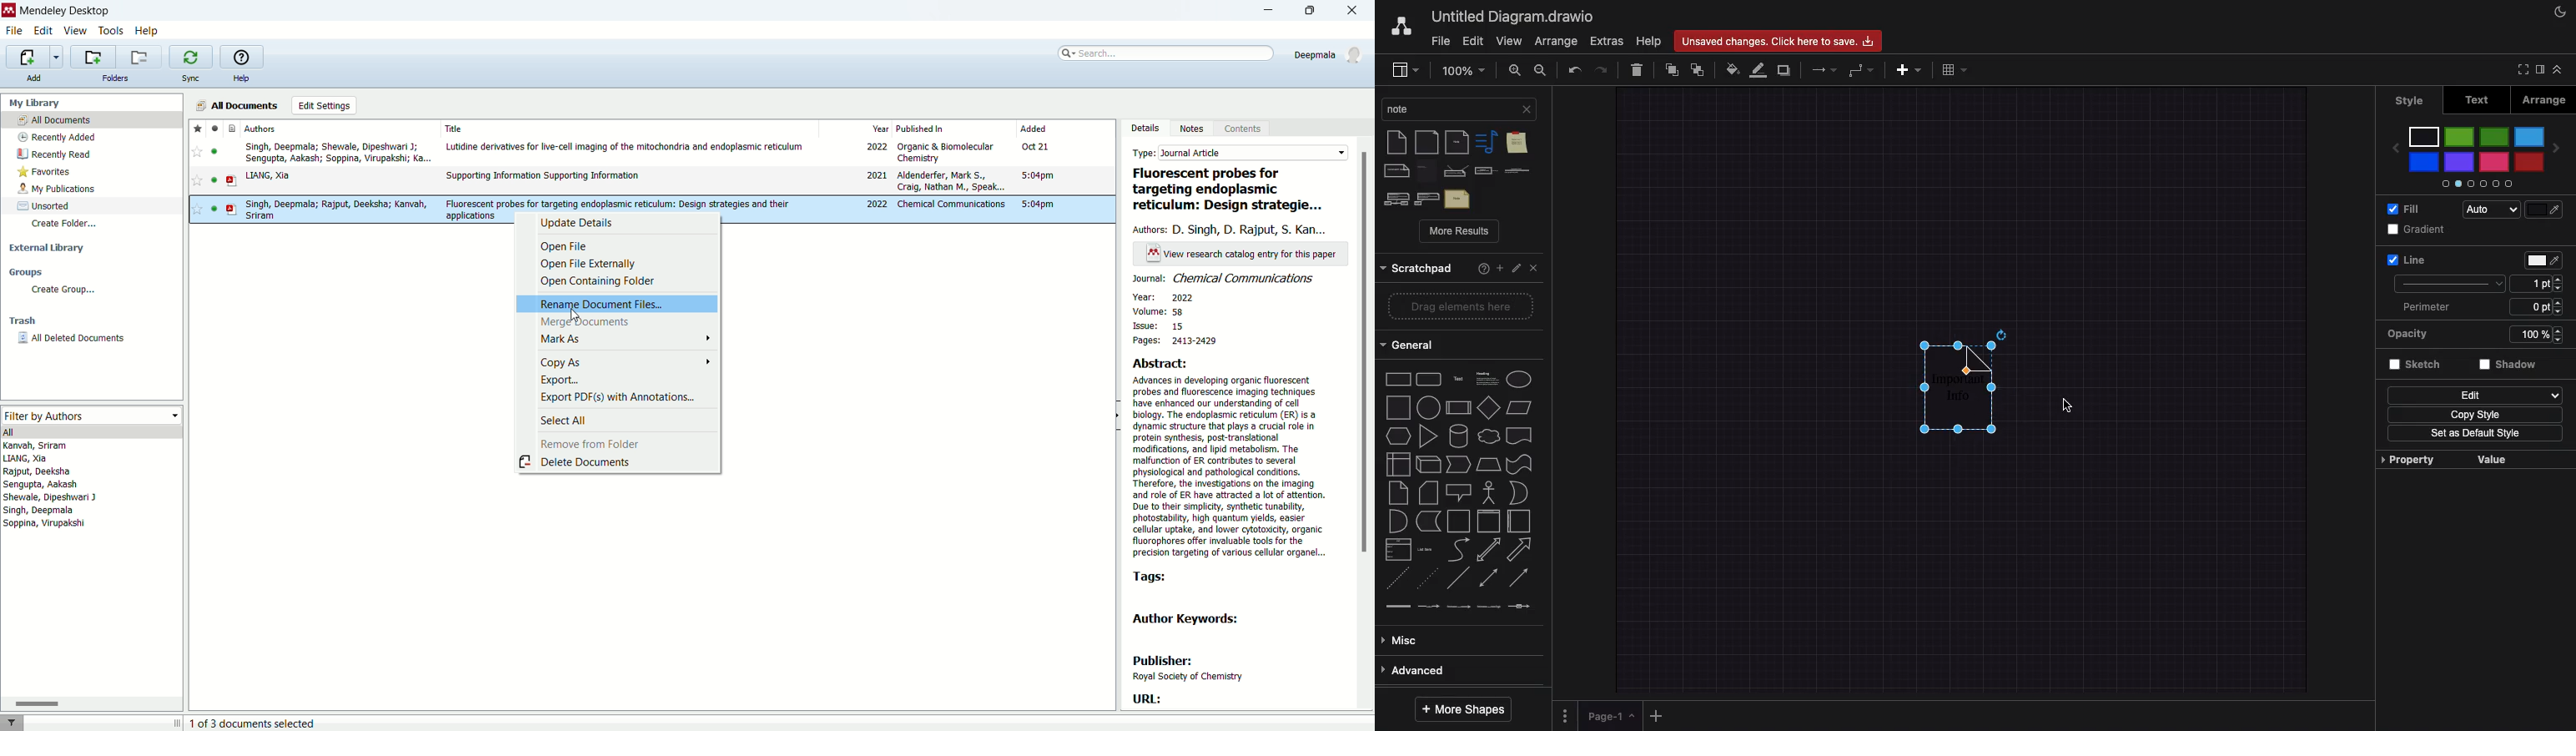  Describe the element at coordinates (954, 128) in the screenshot. I see `published in` at that location.